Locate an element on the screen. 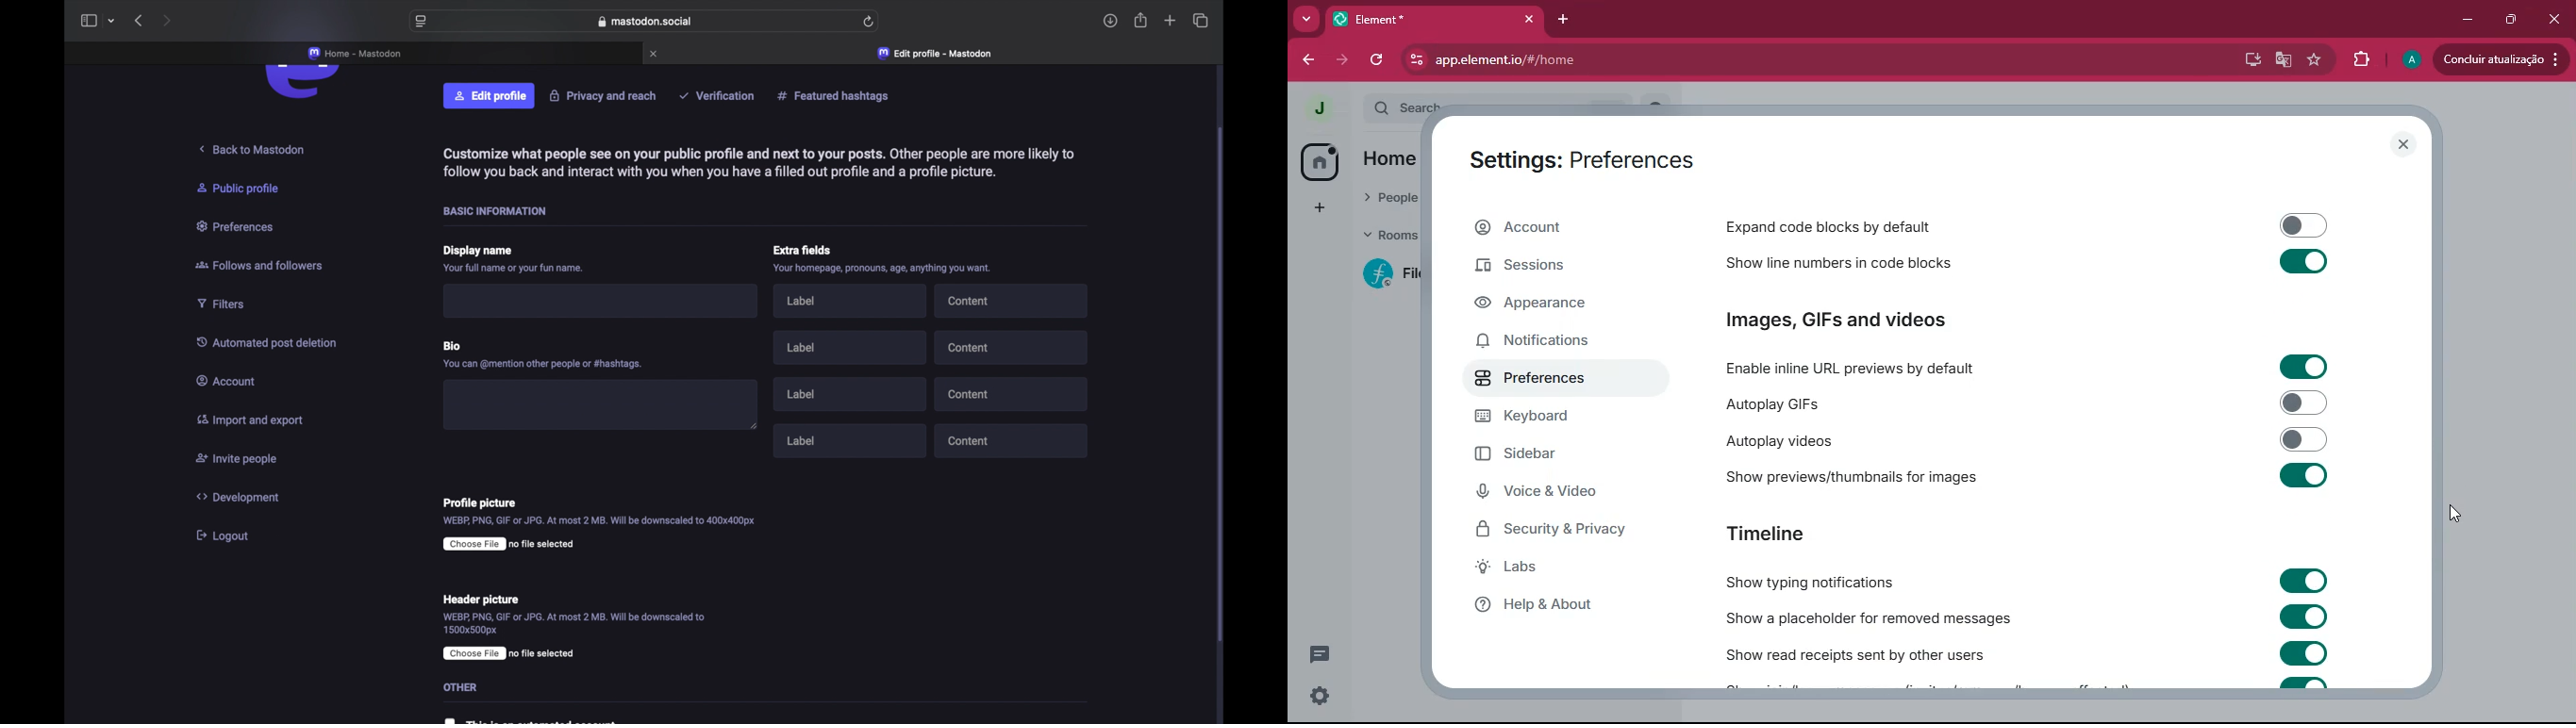  privacy and reach is located at coordinates (604, 96).